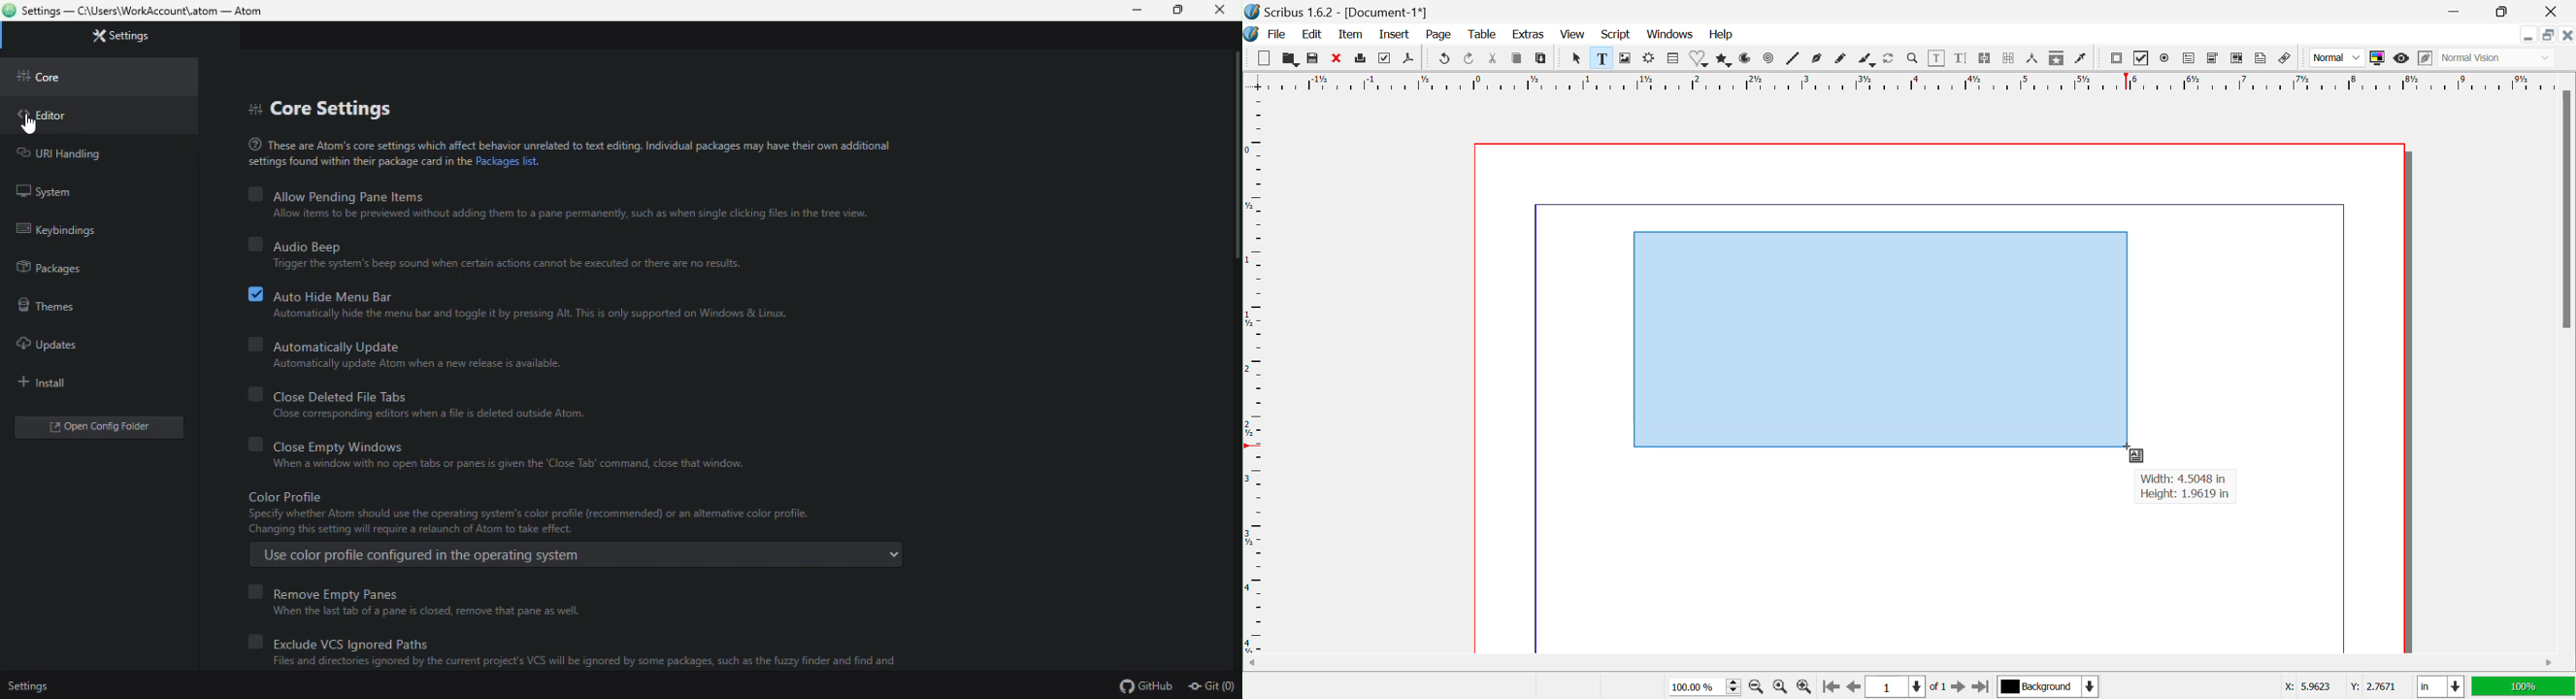 The image size is (2576, 700). Describe the element at coordinates (1780, 688) in the screenshot. I see `Zoom to 100%` at that location.